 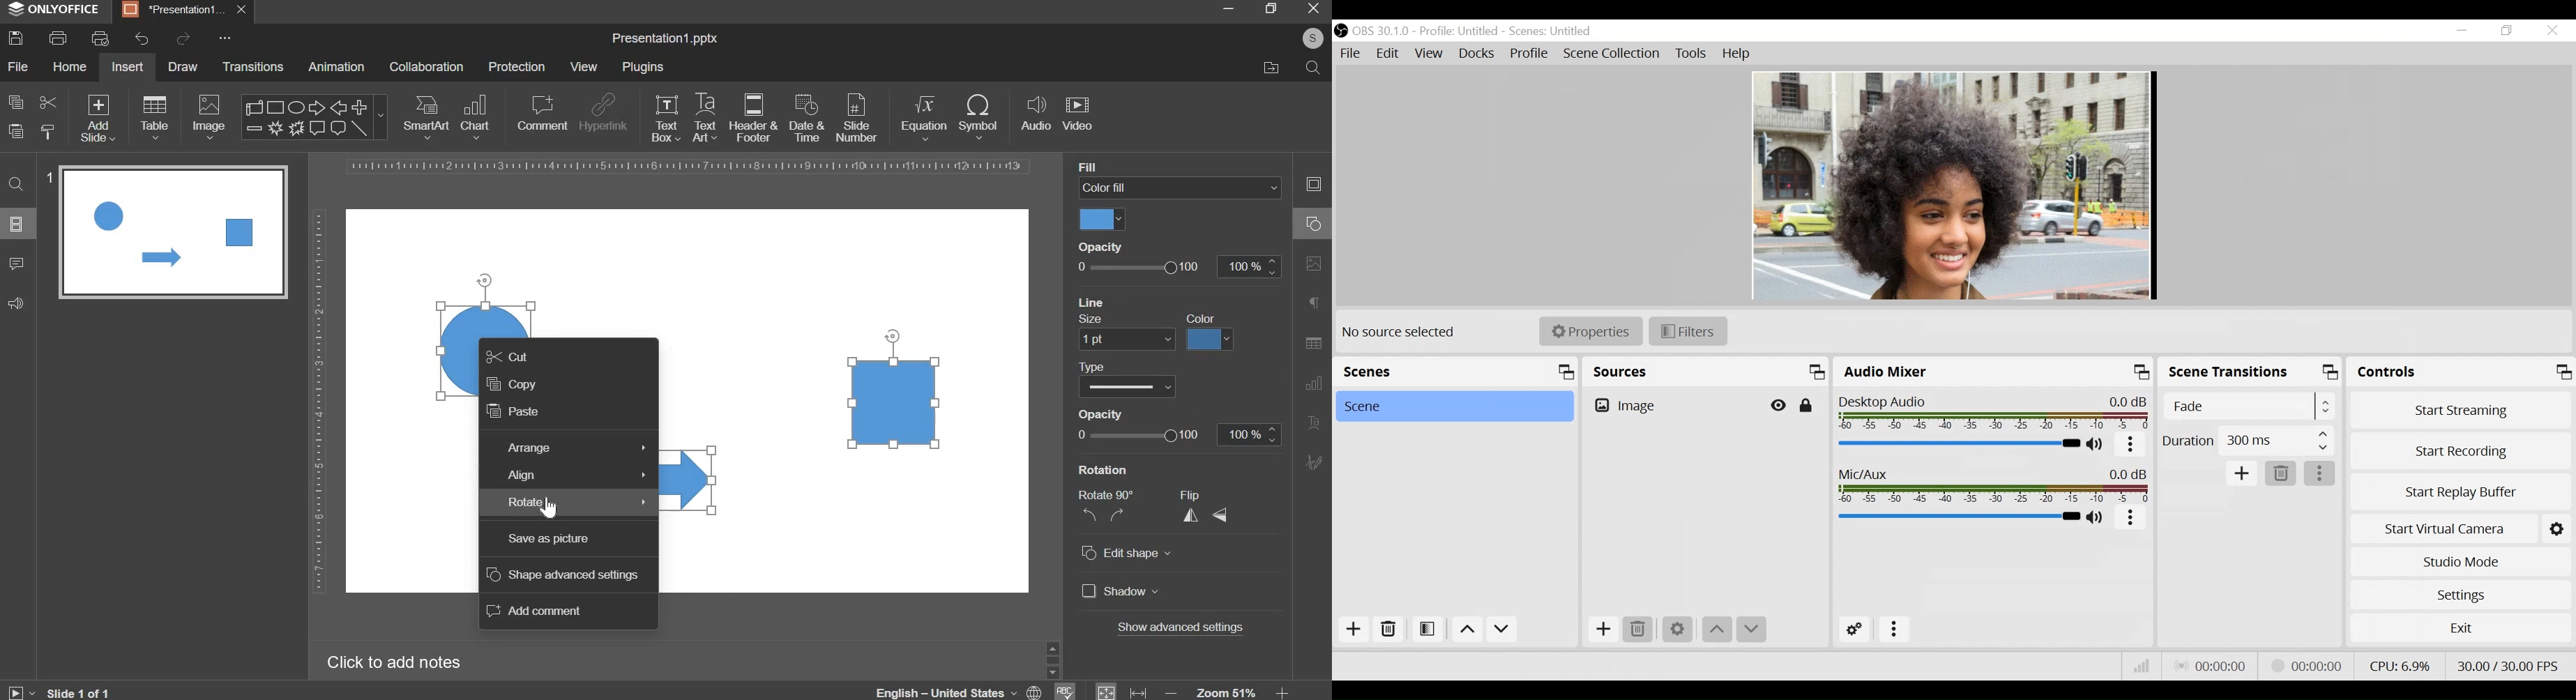 What do you see at coordinates (15, 262) in the screenshot?
I see `comment` at bounding box center [15, 262].